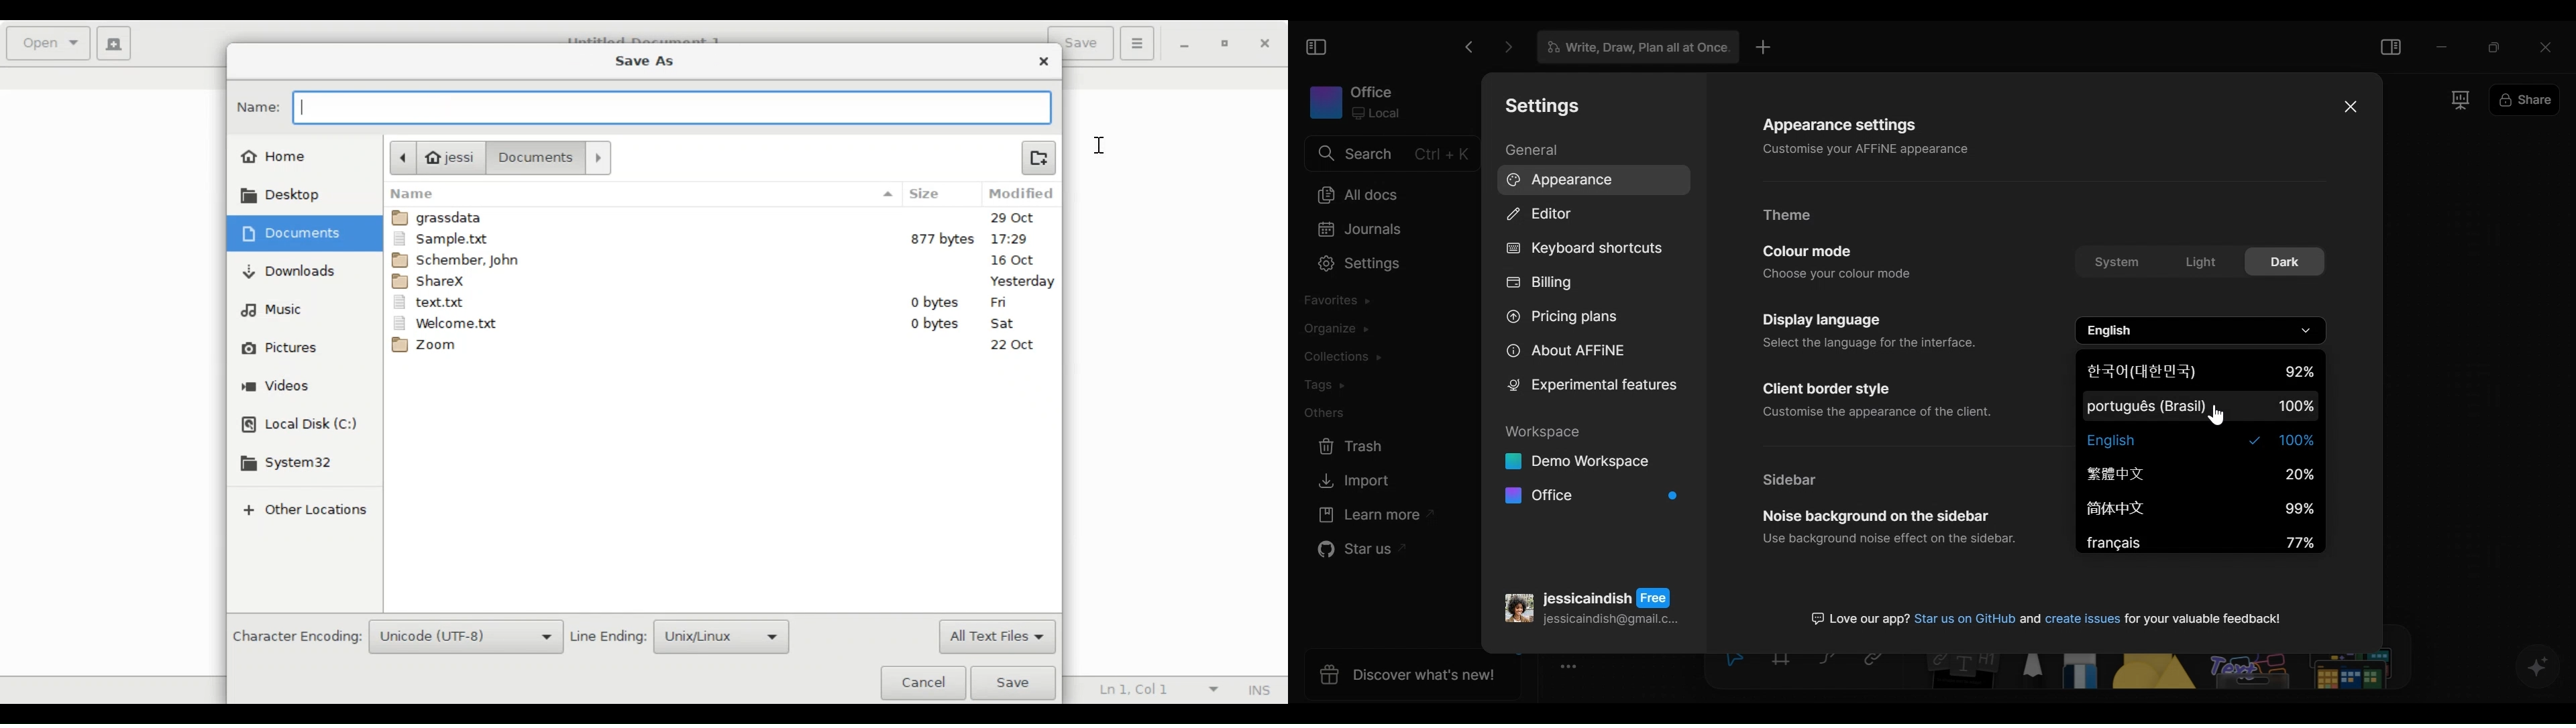 This screenshot has width=2576, height=728. I want to click on Close, so click(2349, 106).